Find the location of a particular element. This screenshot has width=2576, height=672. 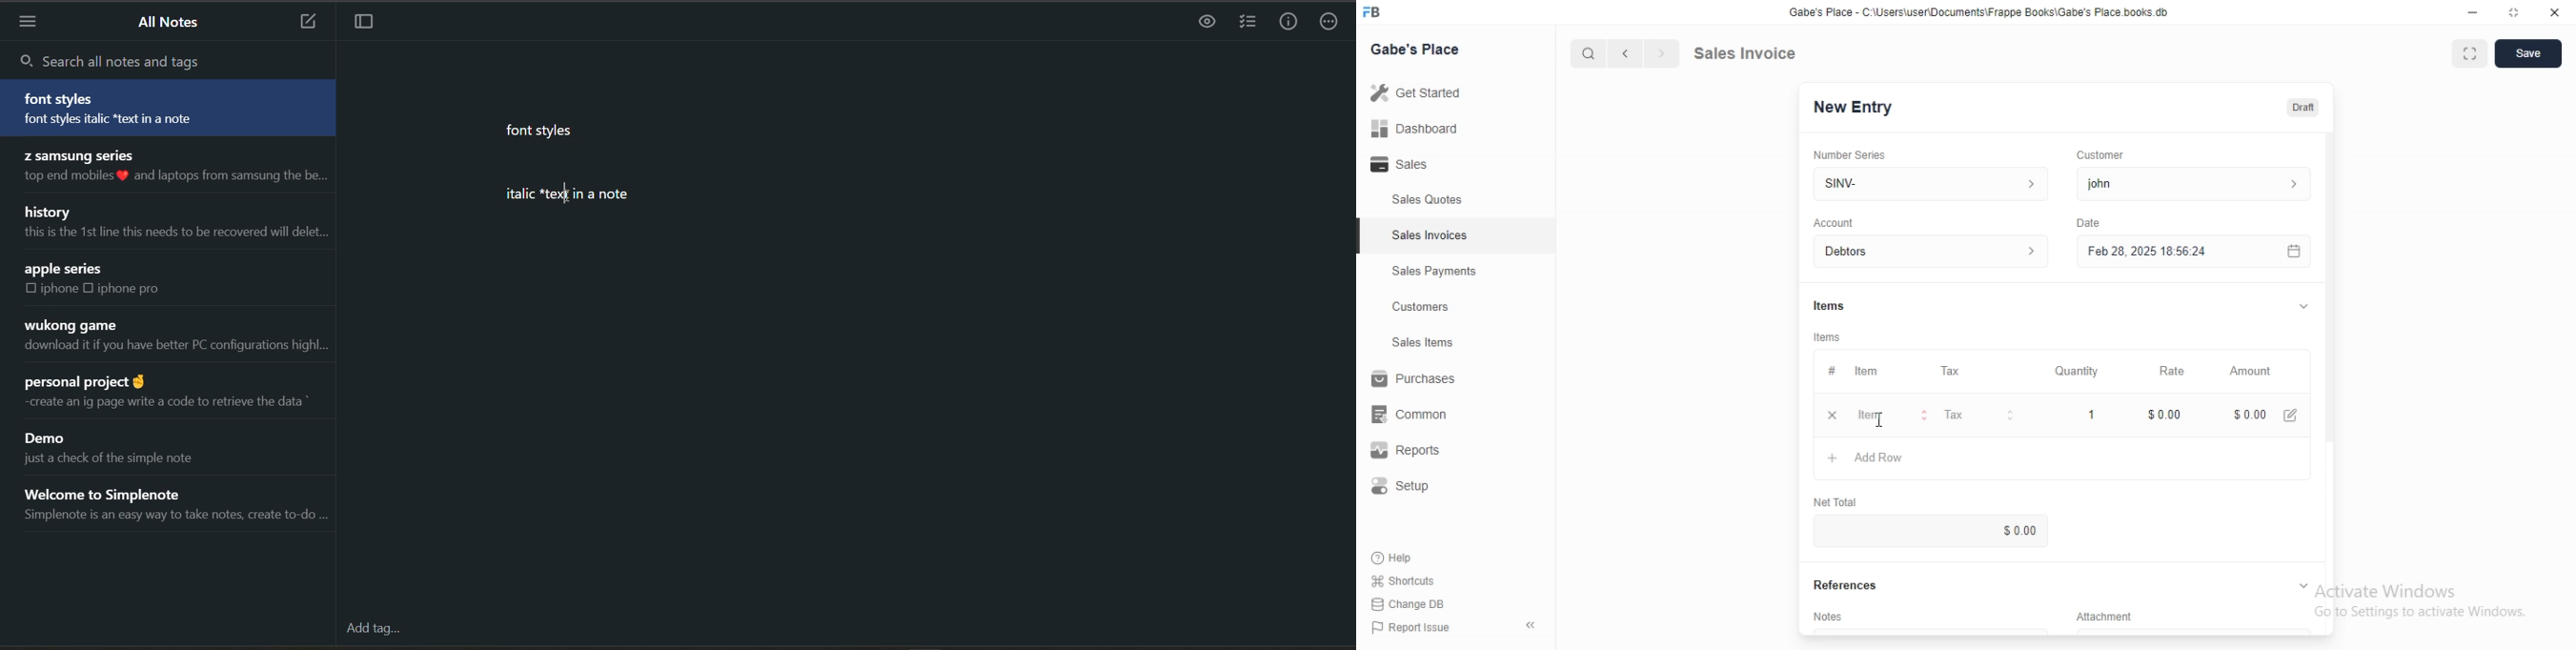

New Entry is located at coordinates (1859, 107).